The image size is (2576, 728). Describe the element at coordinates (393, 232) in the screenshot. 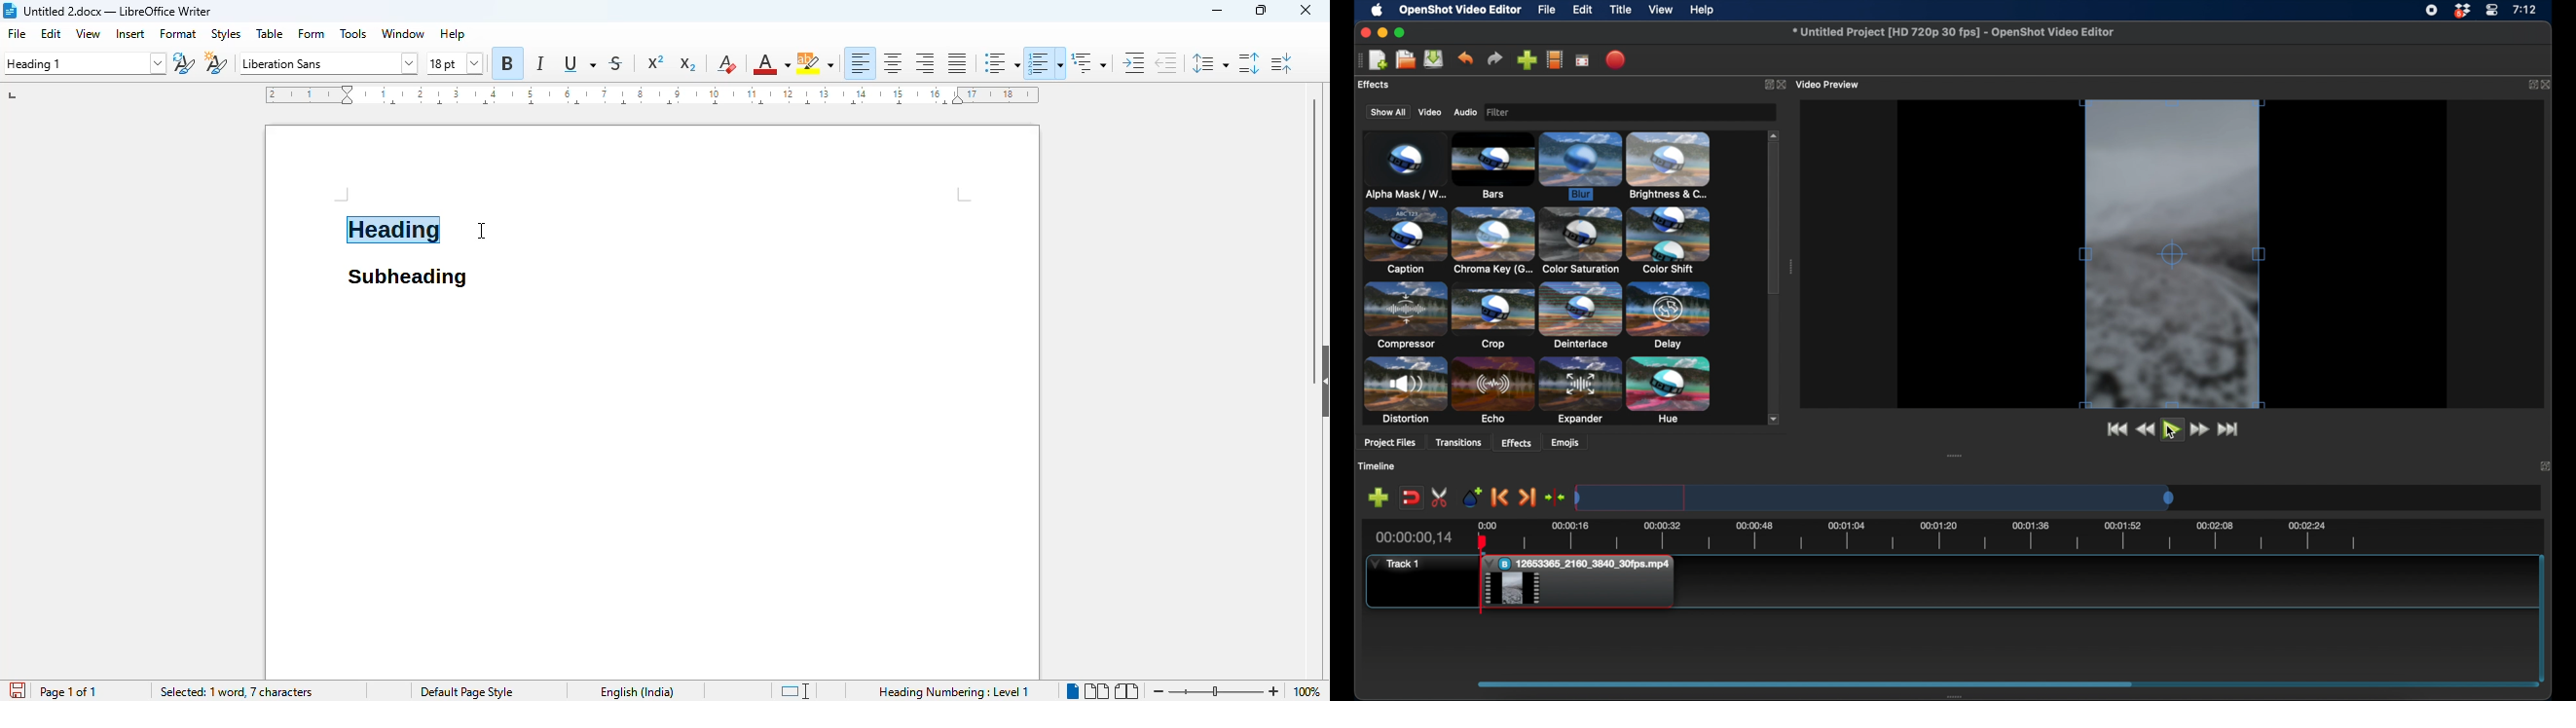

I see `formatting removed` at that location.